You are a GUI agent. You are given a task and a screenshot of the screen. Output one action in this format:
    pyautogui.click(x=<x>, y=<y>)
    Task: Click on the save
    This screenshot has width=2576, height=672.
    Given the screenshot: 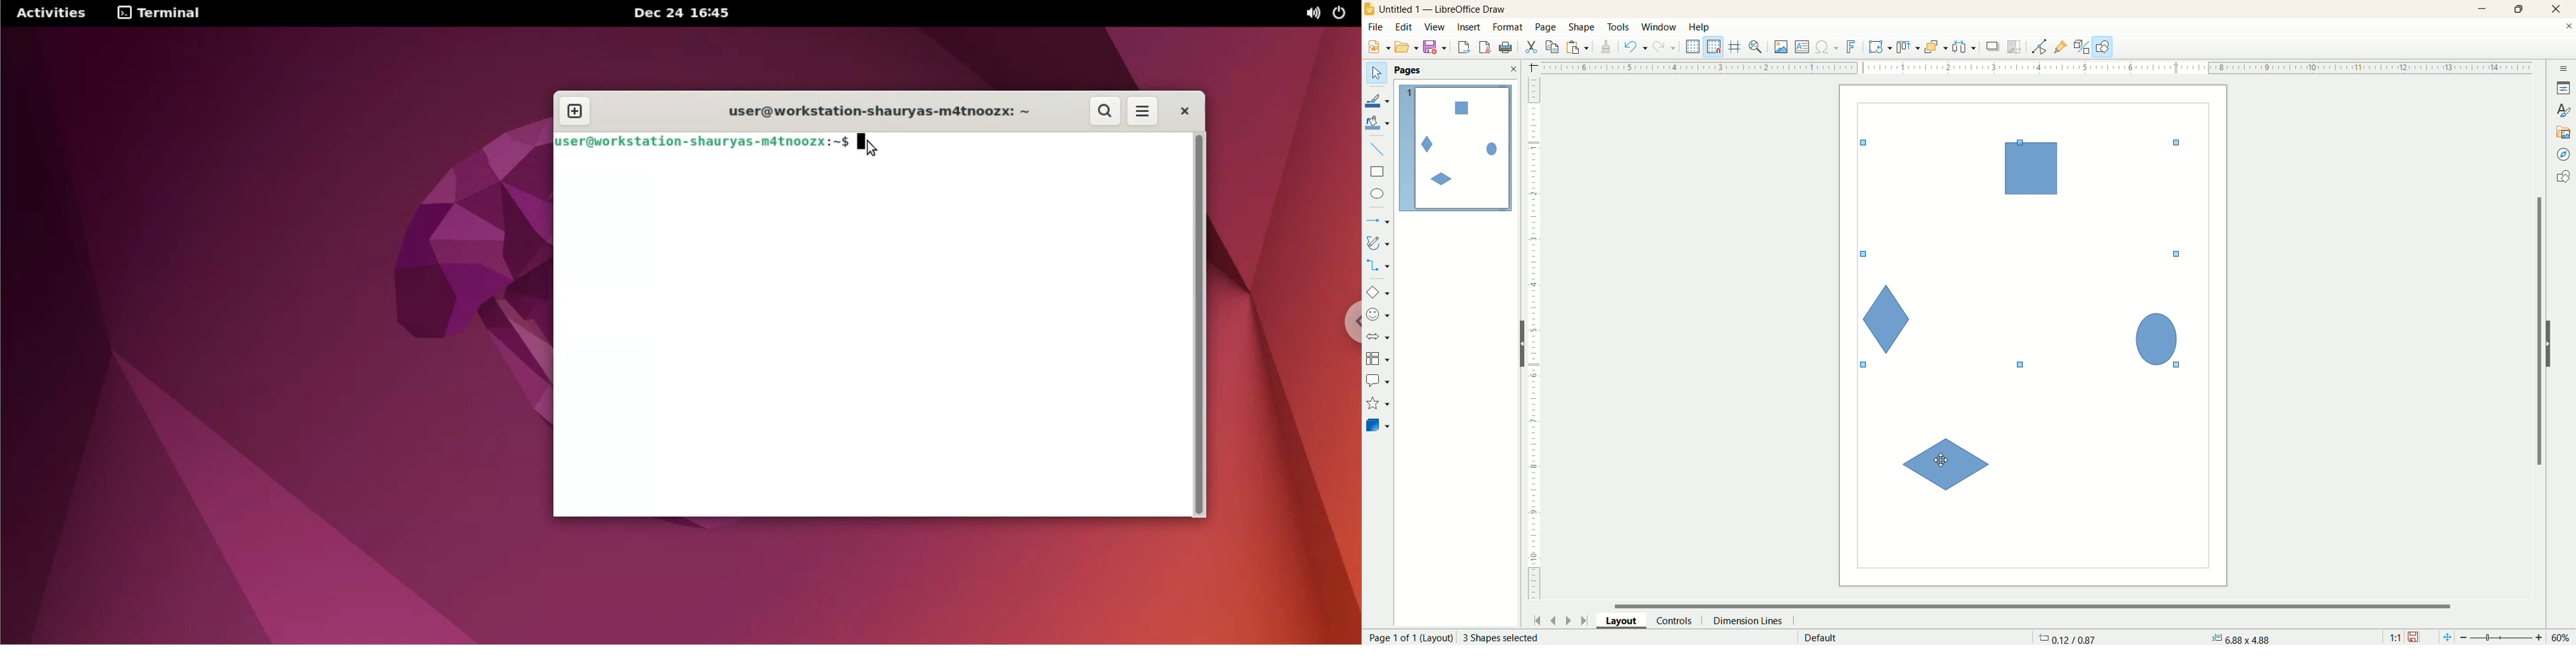 What is the action you would take?
    pyautogui.click(x=2415, y=637)
    